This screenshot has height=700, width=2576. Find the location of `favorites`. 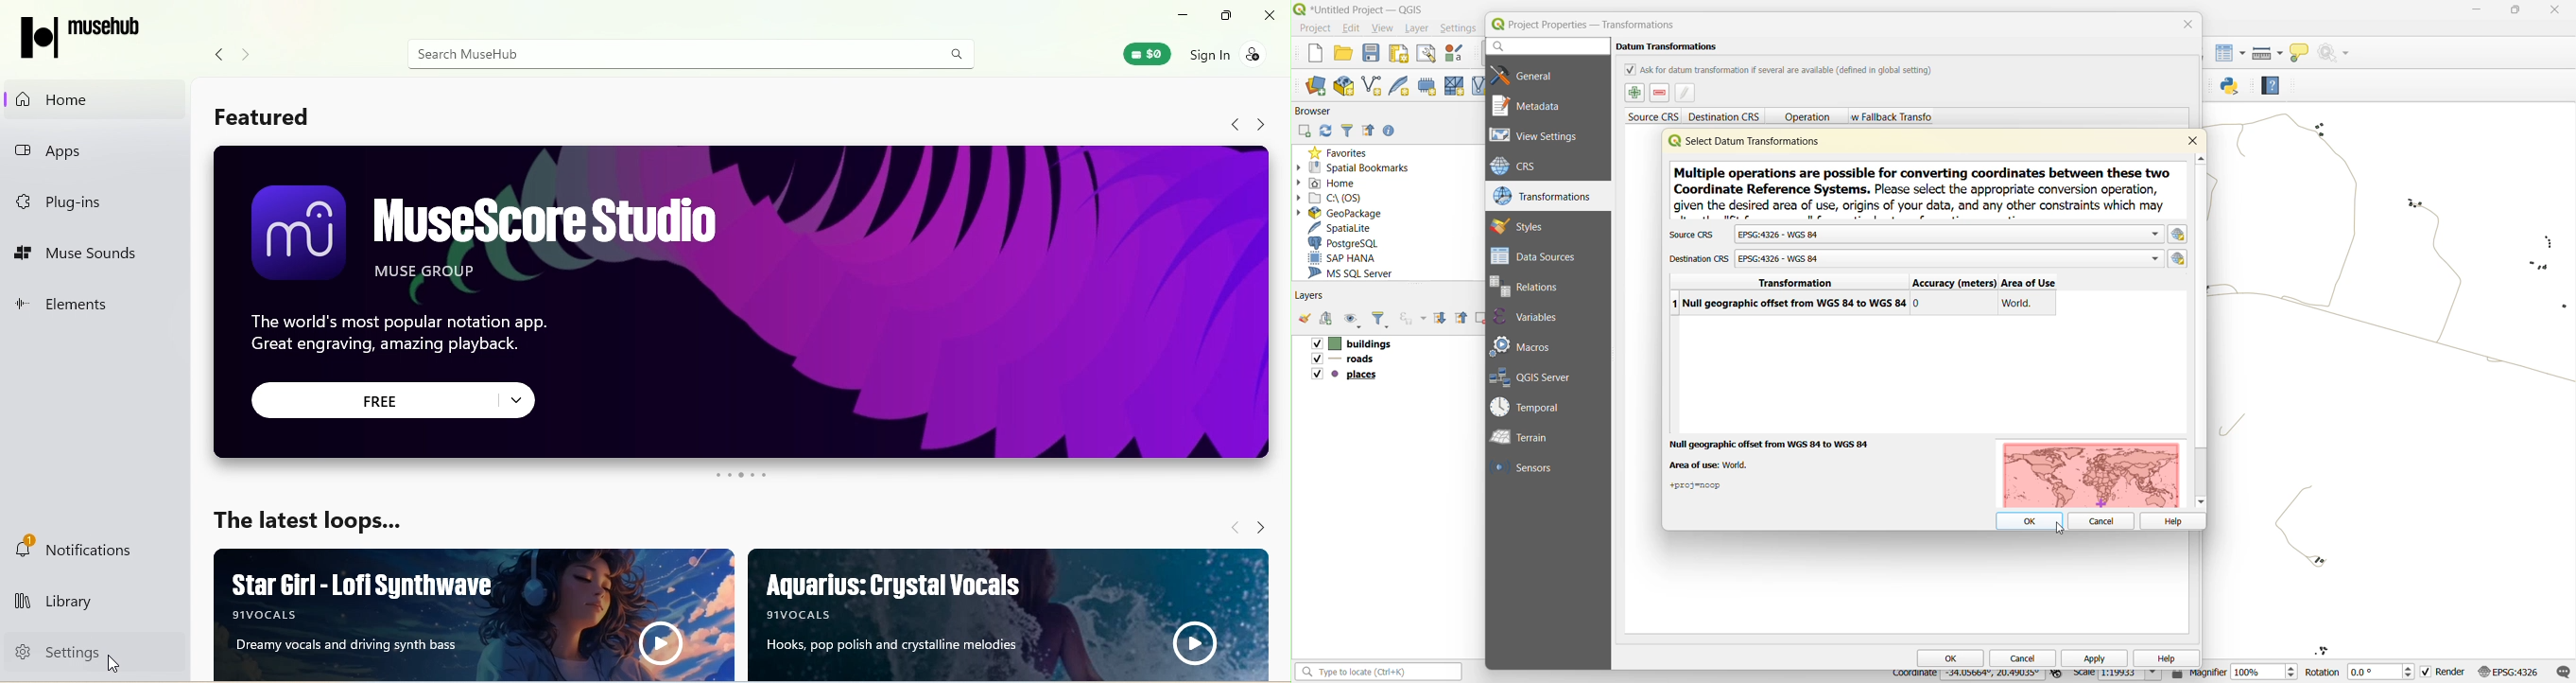

favorites is located at coordinates (1338, 152).